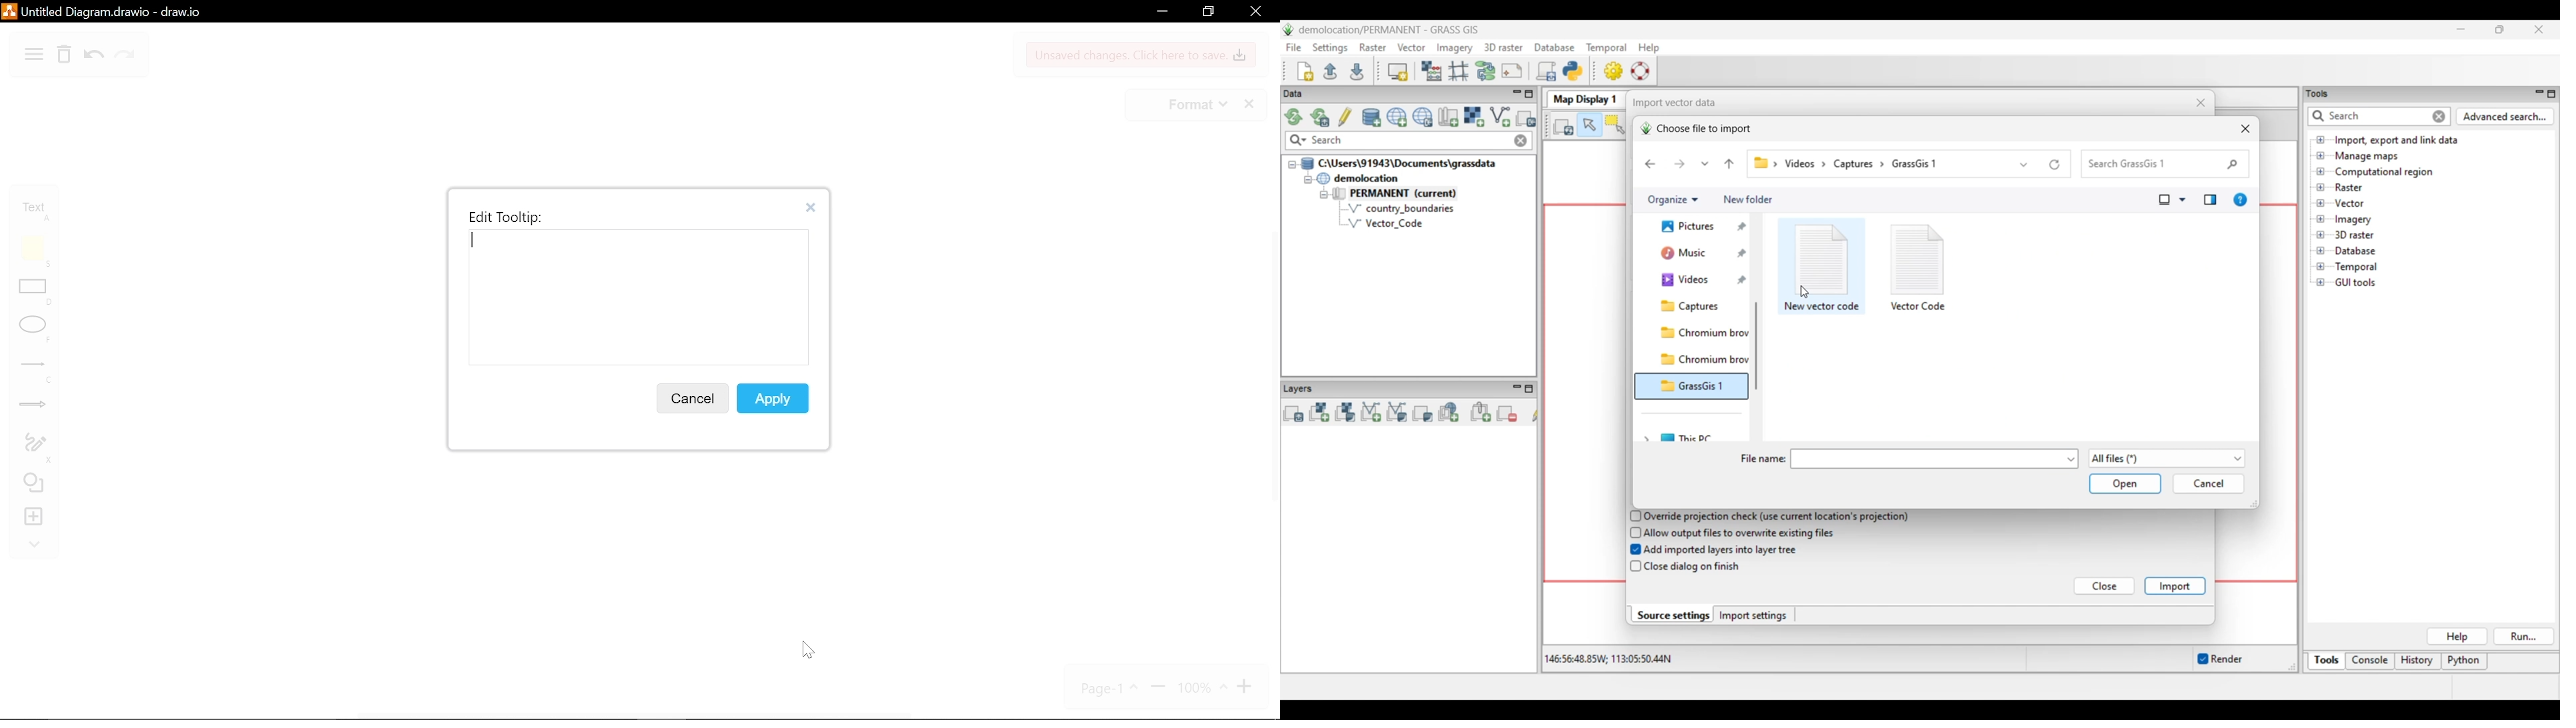 Image resolution: width=2576 pixels, height=728 pixels. What do you see at coordinates (38, 211) in the screenshot?
I see `text` at bounding box center [38, 211].